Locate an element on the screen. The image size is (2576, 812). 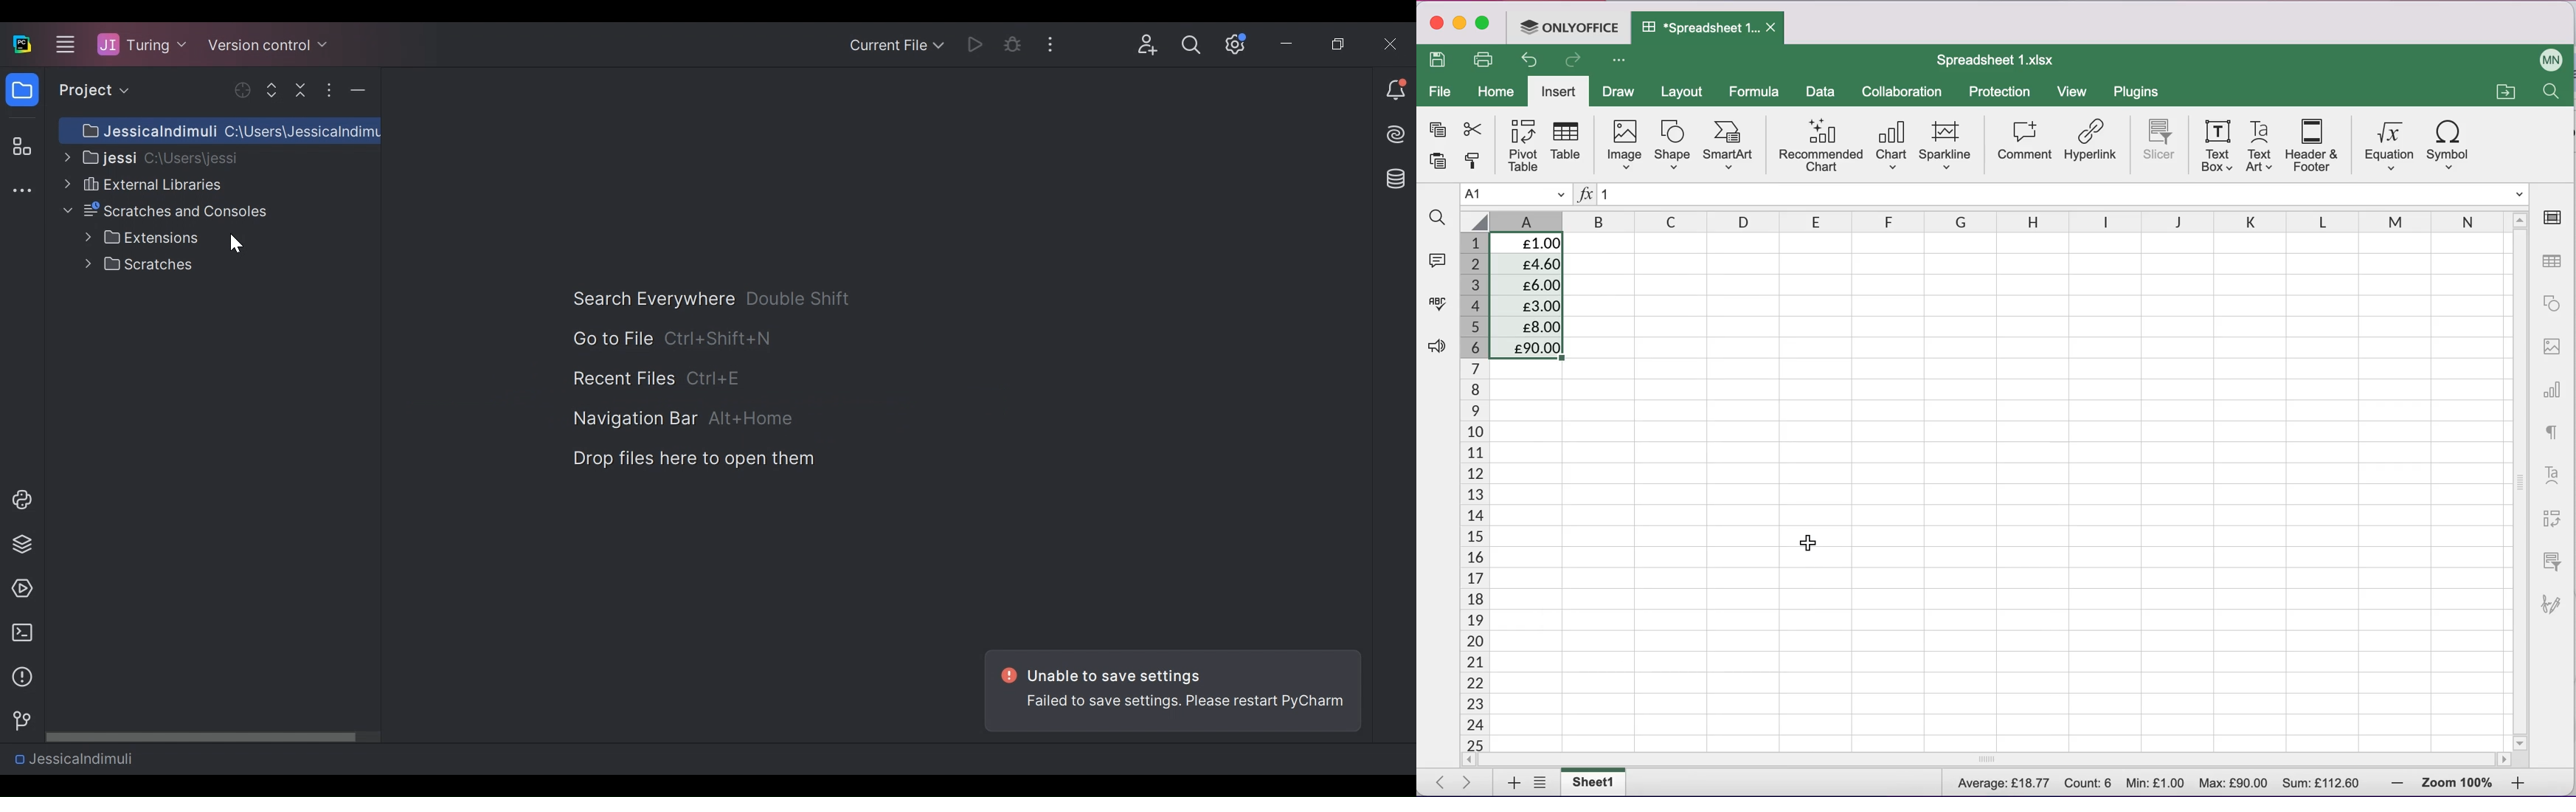
header and footer is located at coordinates (2312, 145).